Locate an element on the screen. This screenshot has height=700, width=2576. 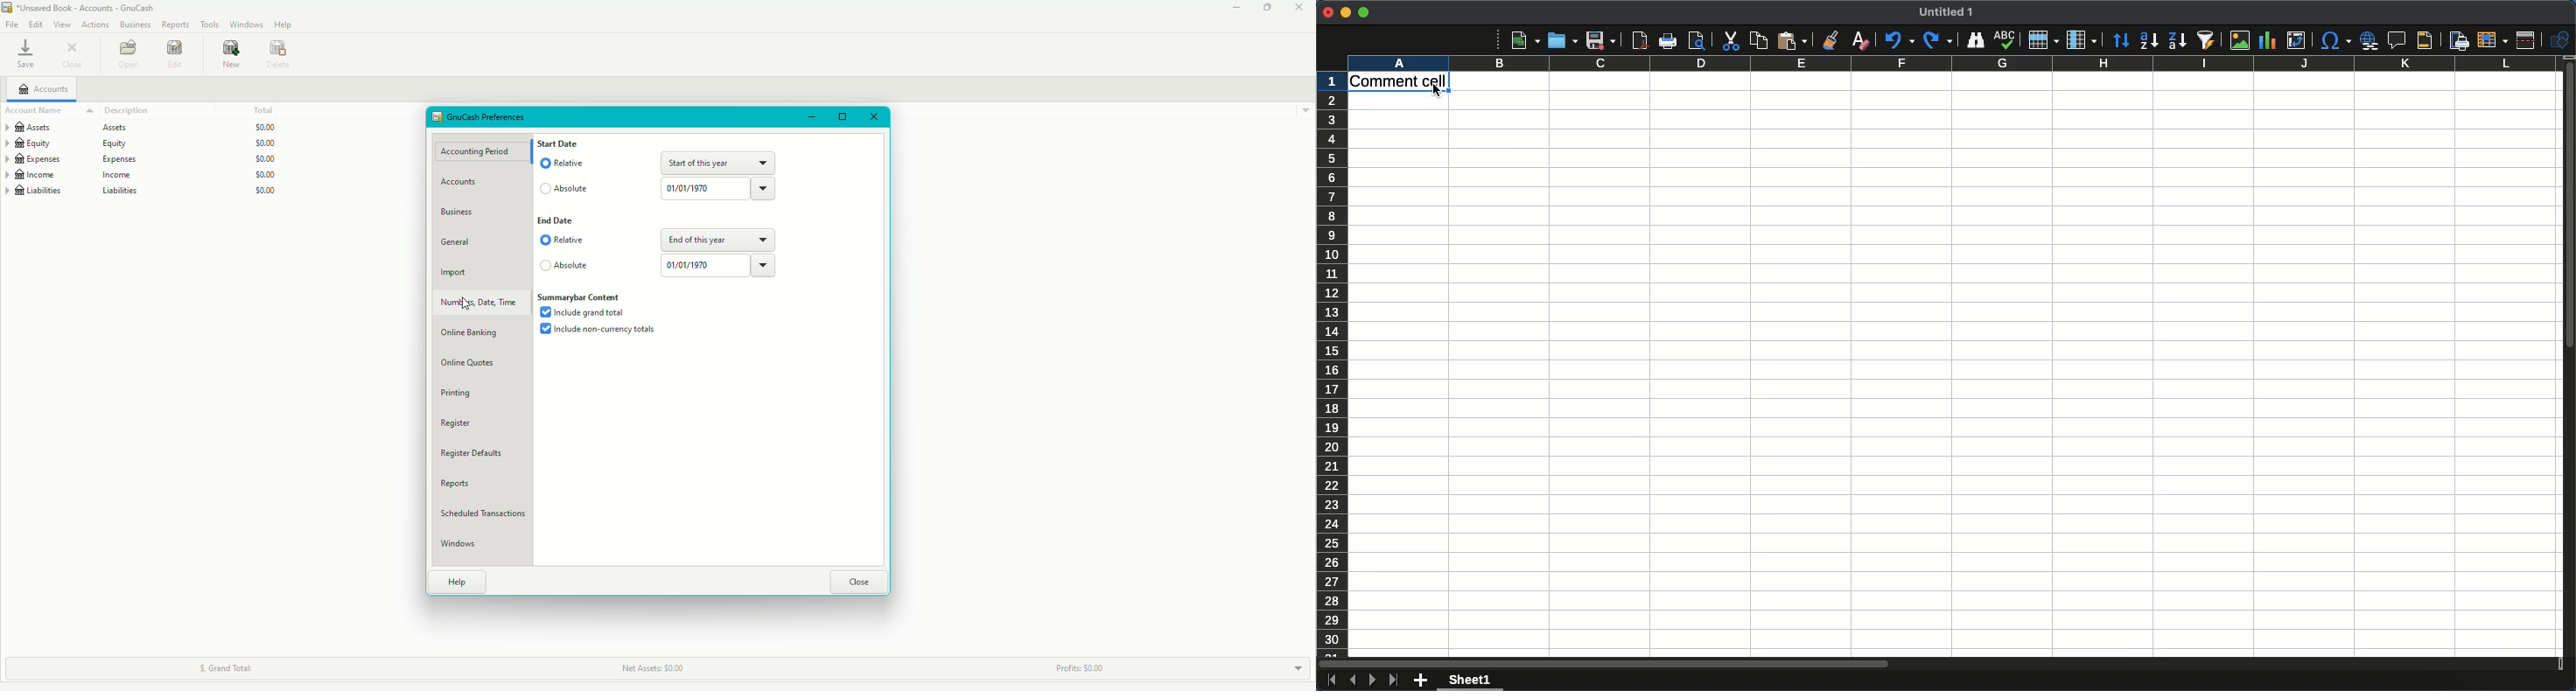
Insert edit or pivot table is located at coordinates (2296, 39).